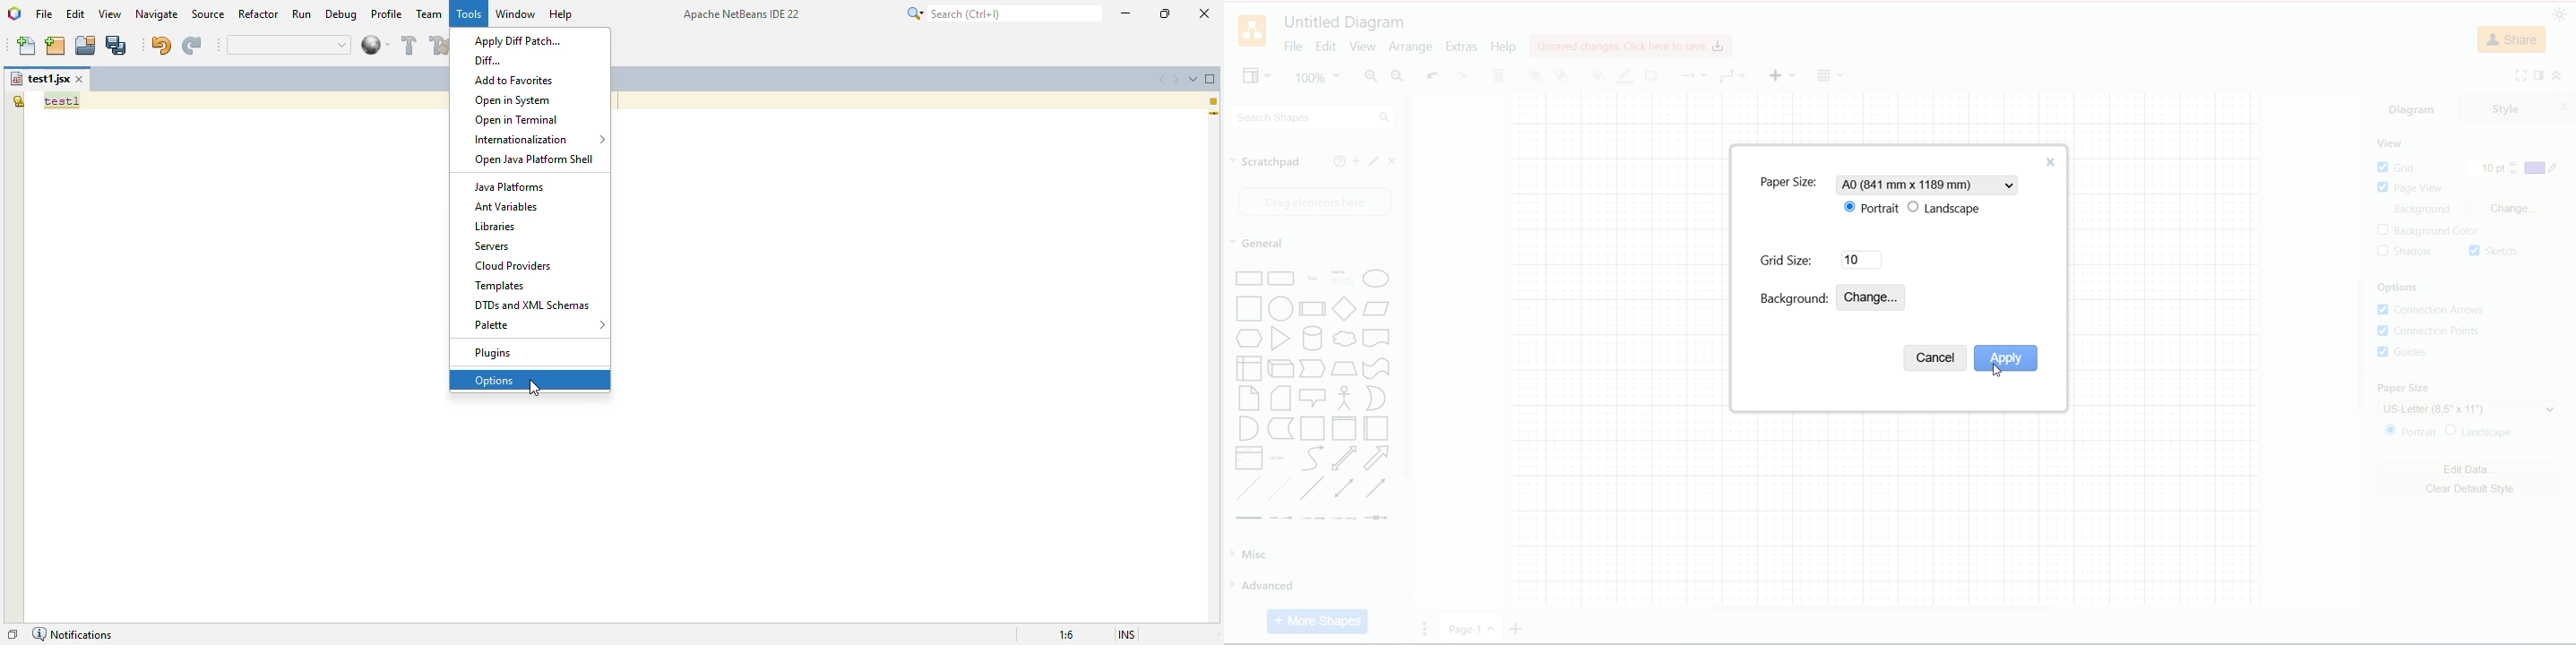 The height and width of the screenshot is (672, 2576). What do you see at coordinates (342, 14) in the screenshot?
I see `debug` at bounding box center [342, 14].